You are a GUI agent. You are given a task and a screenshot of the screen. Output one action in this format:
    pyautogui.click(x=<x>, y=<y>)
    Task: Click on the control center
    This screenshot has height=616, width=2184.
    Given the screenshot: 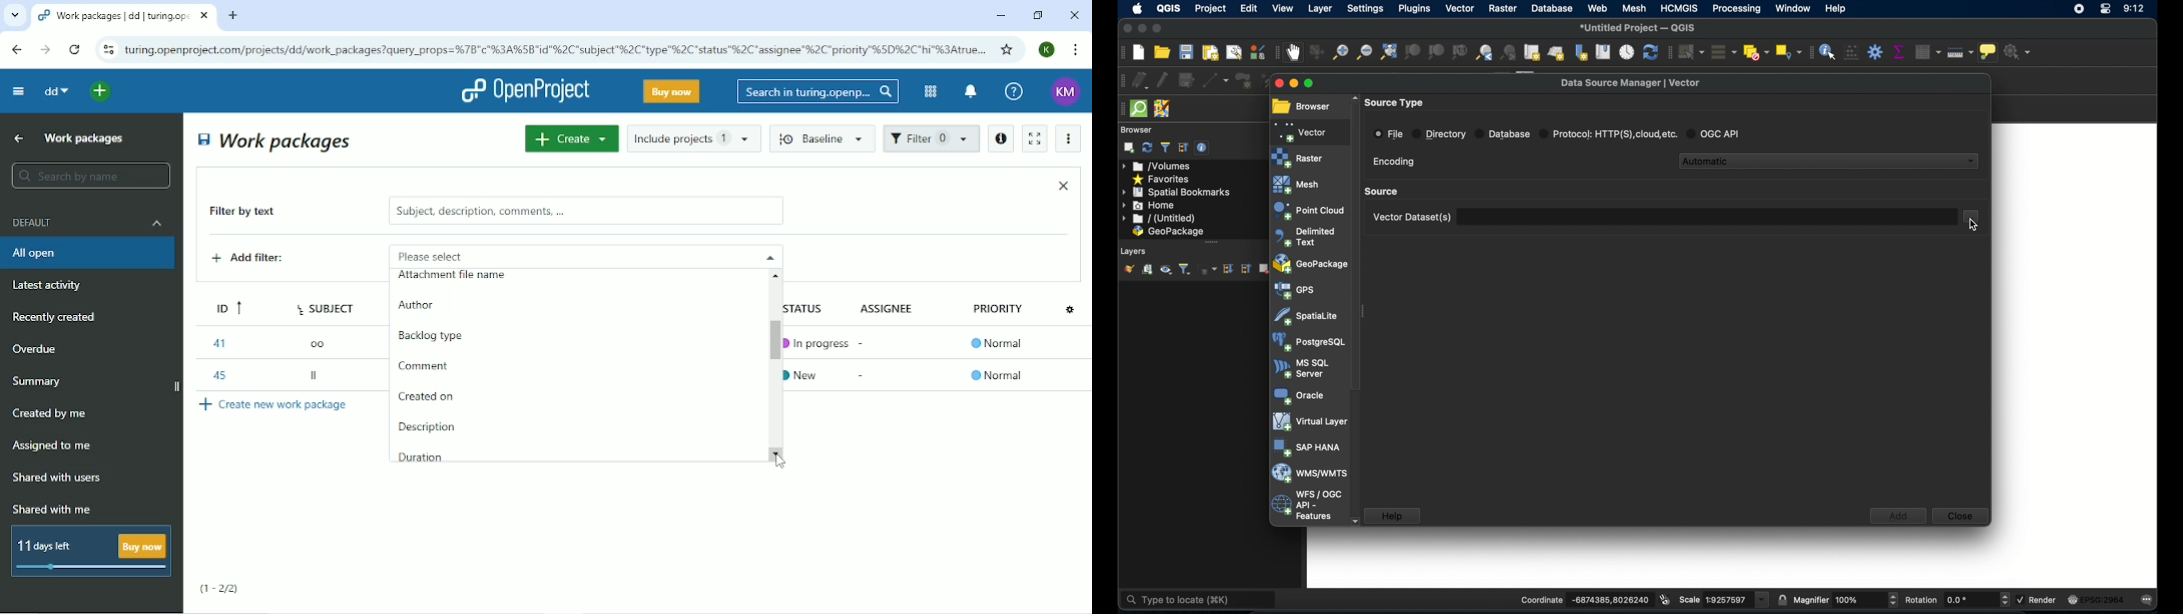 What is the action you would take?
    pyautogui.click(x=2106, y=11)
    